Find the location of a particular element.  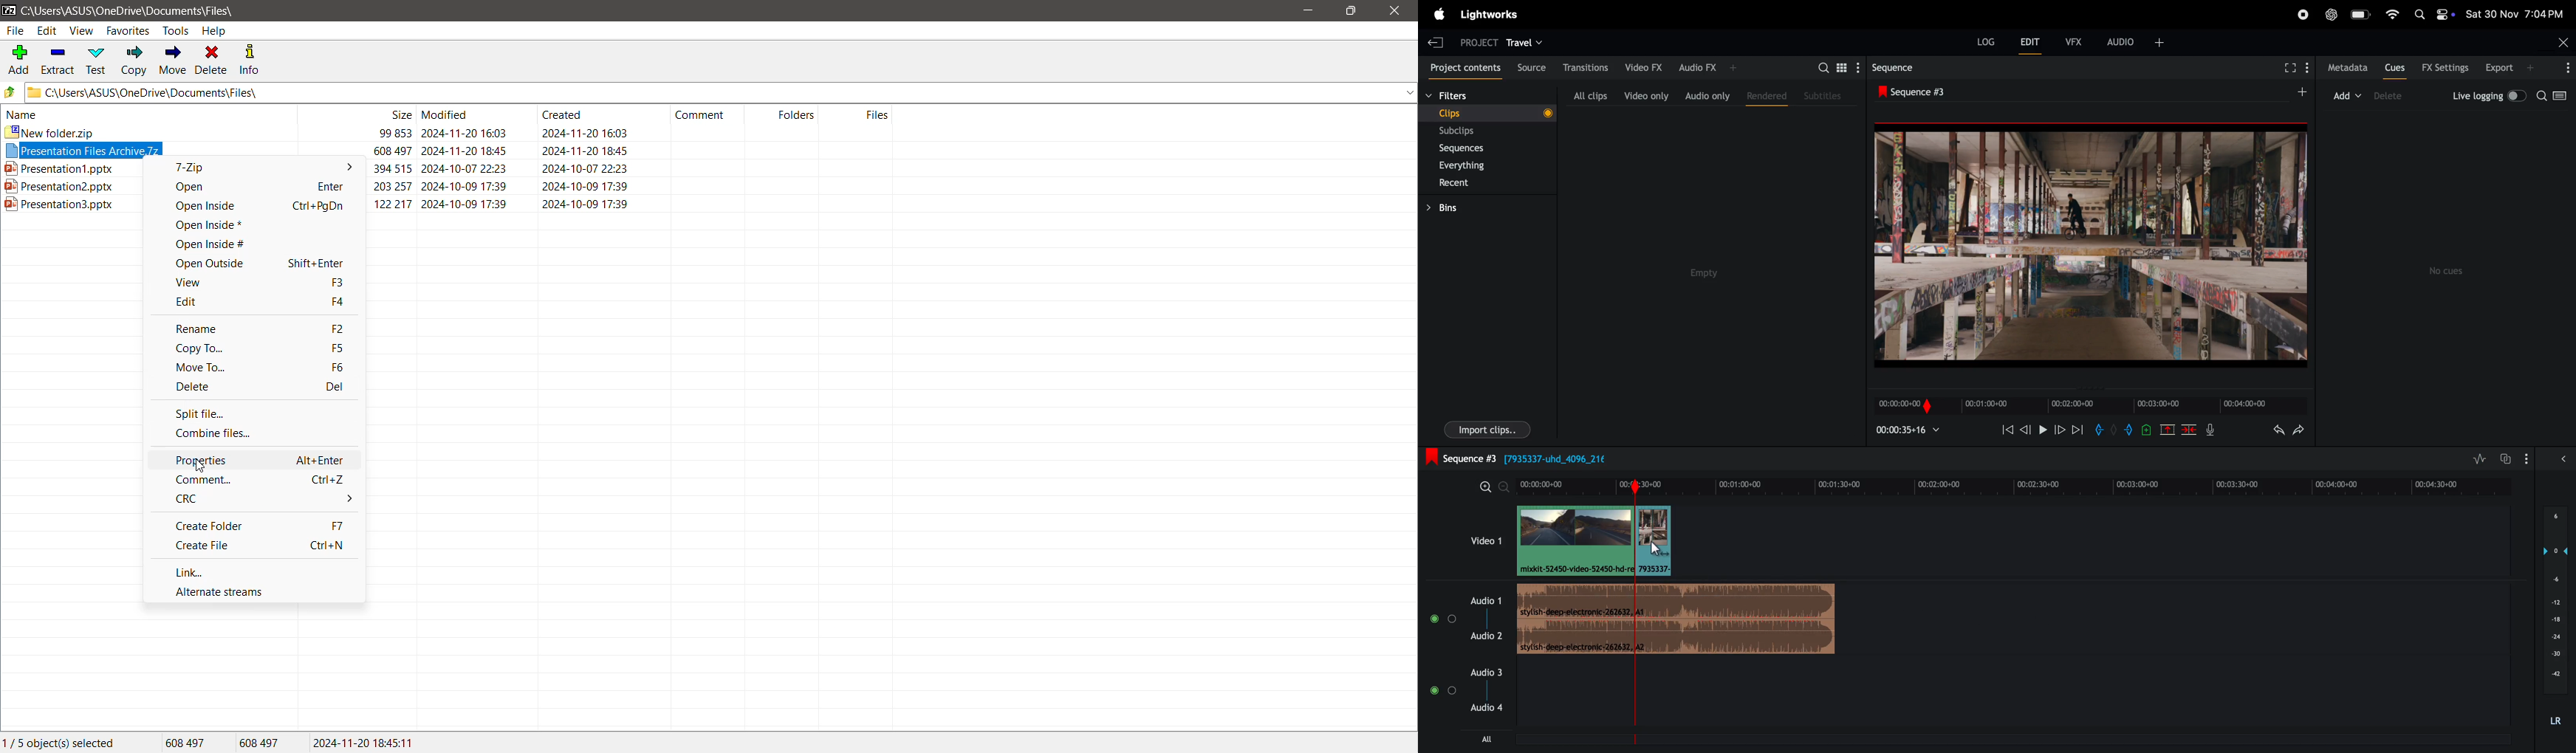

Selected Archive File is located at coordinates (451, 150).